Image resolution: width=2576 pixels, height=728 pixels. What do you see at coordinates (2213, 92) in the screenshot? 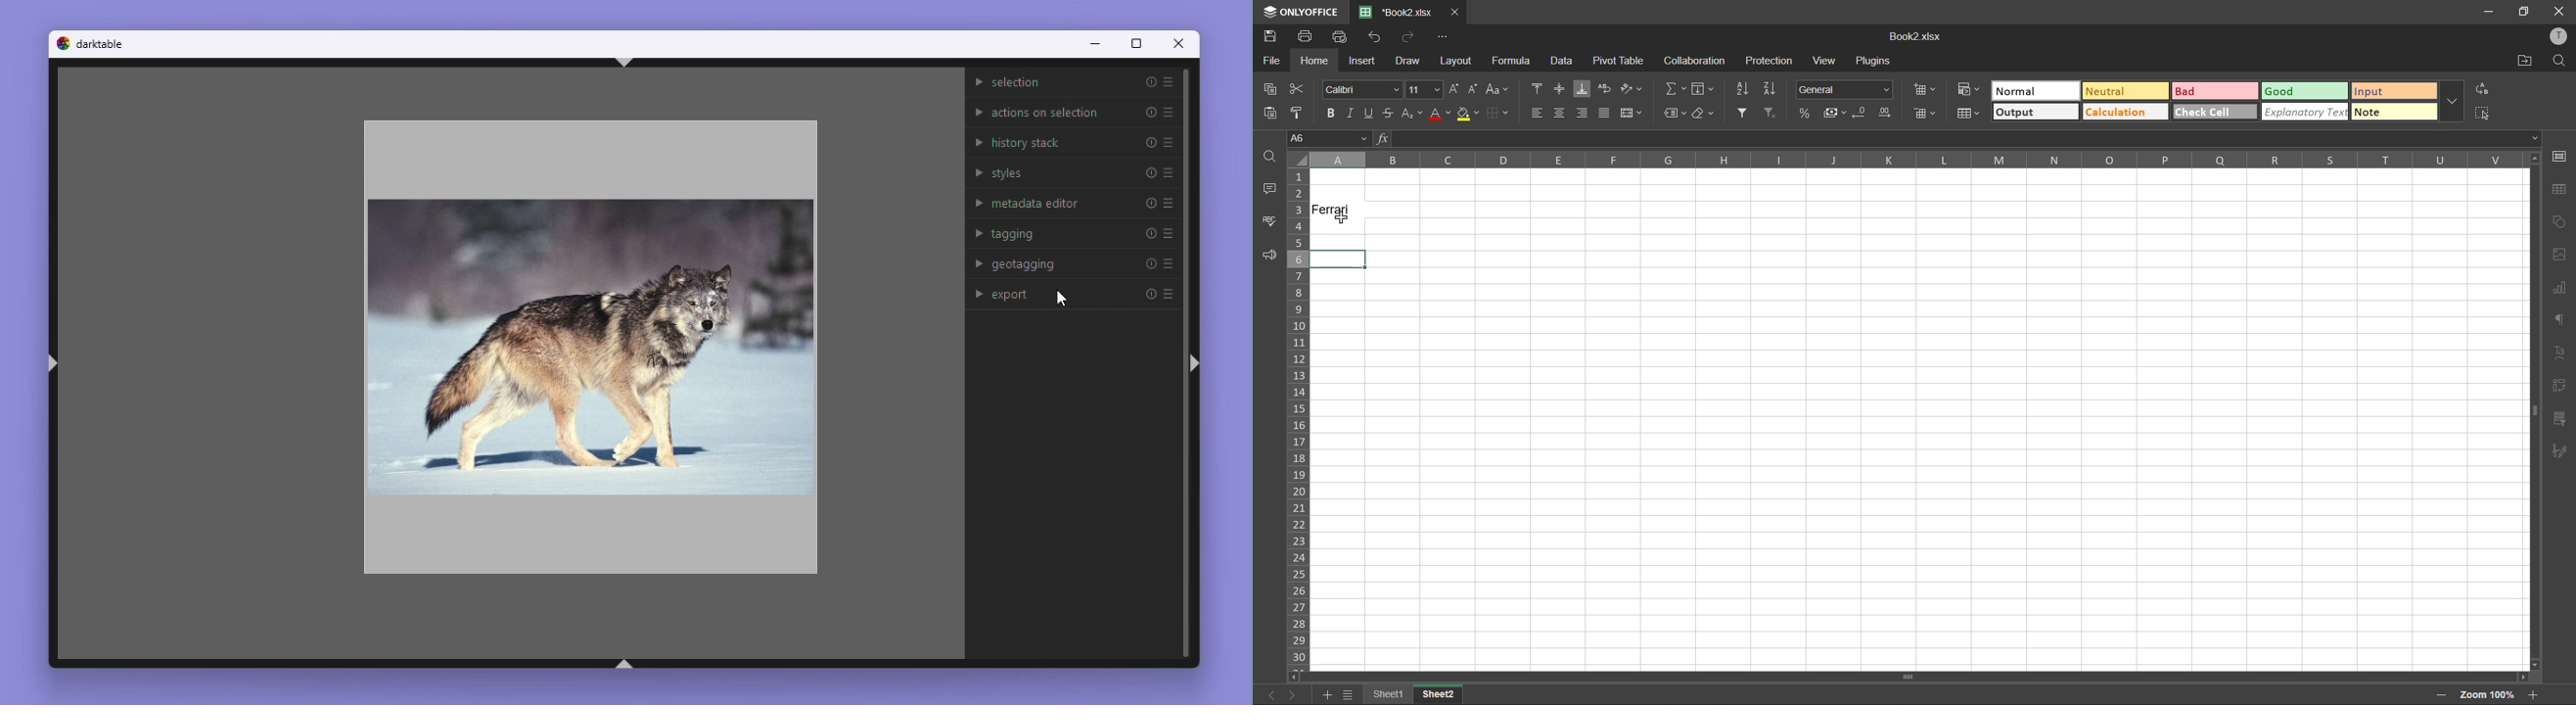
I see `bad` at bounding box center [2213, 92].